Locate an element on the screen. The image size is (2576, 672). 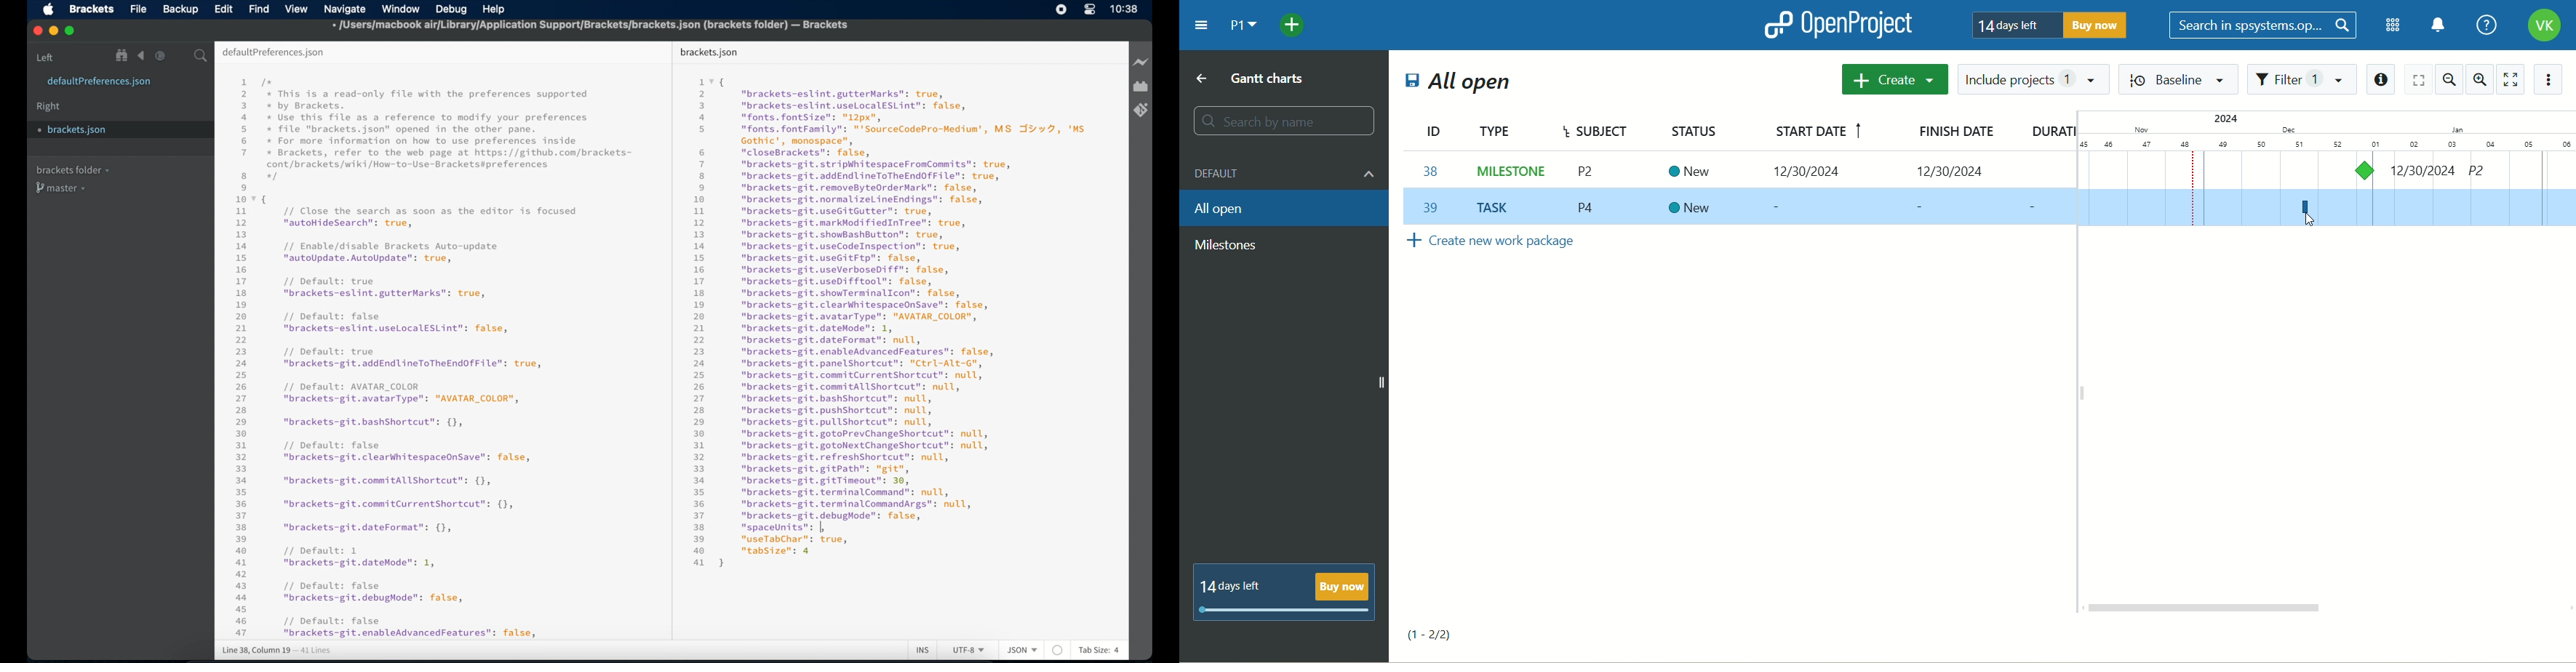
create new work package is located at coordinates (1509, 247).